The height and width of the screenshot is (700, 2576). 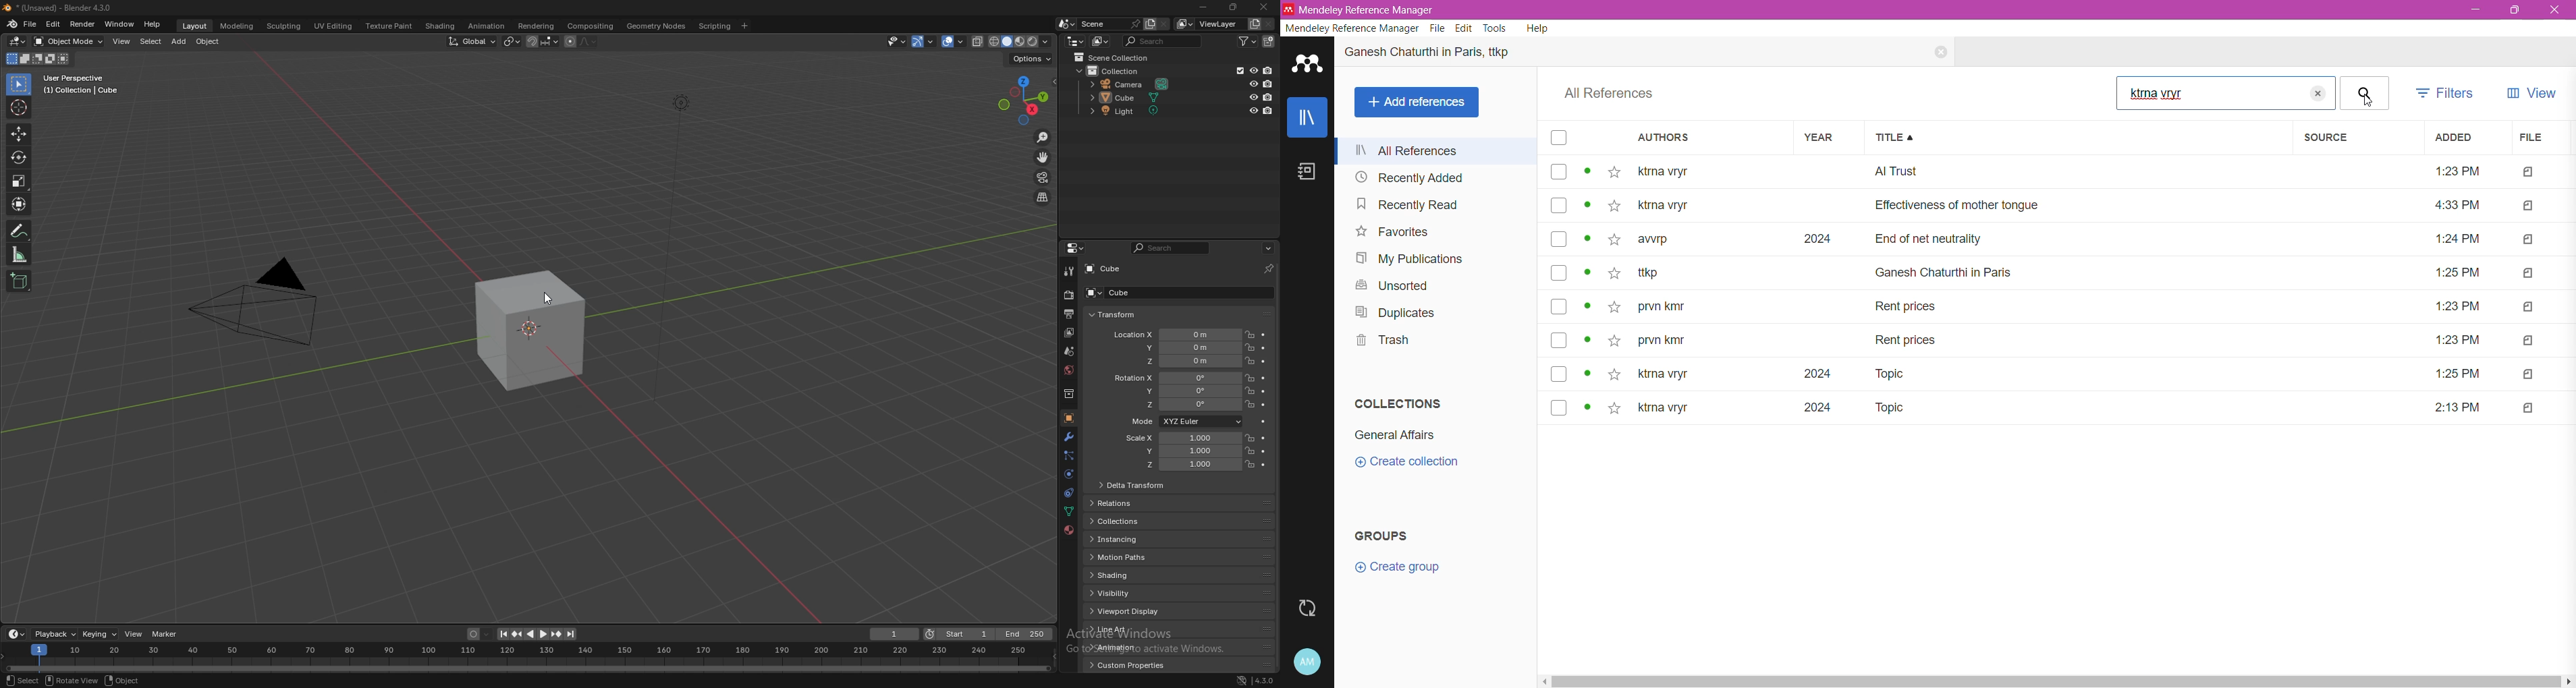 I want to click on scene collection, so click(x=1113, y=57).